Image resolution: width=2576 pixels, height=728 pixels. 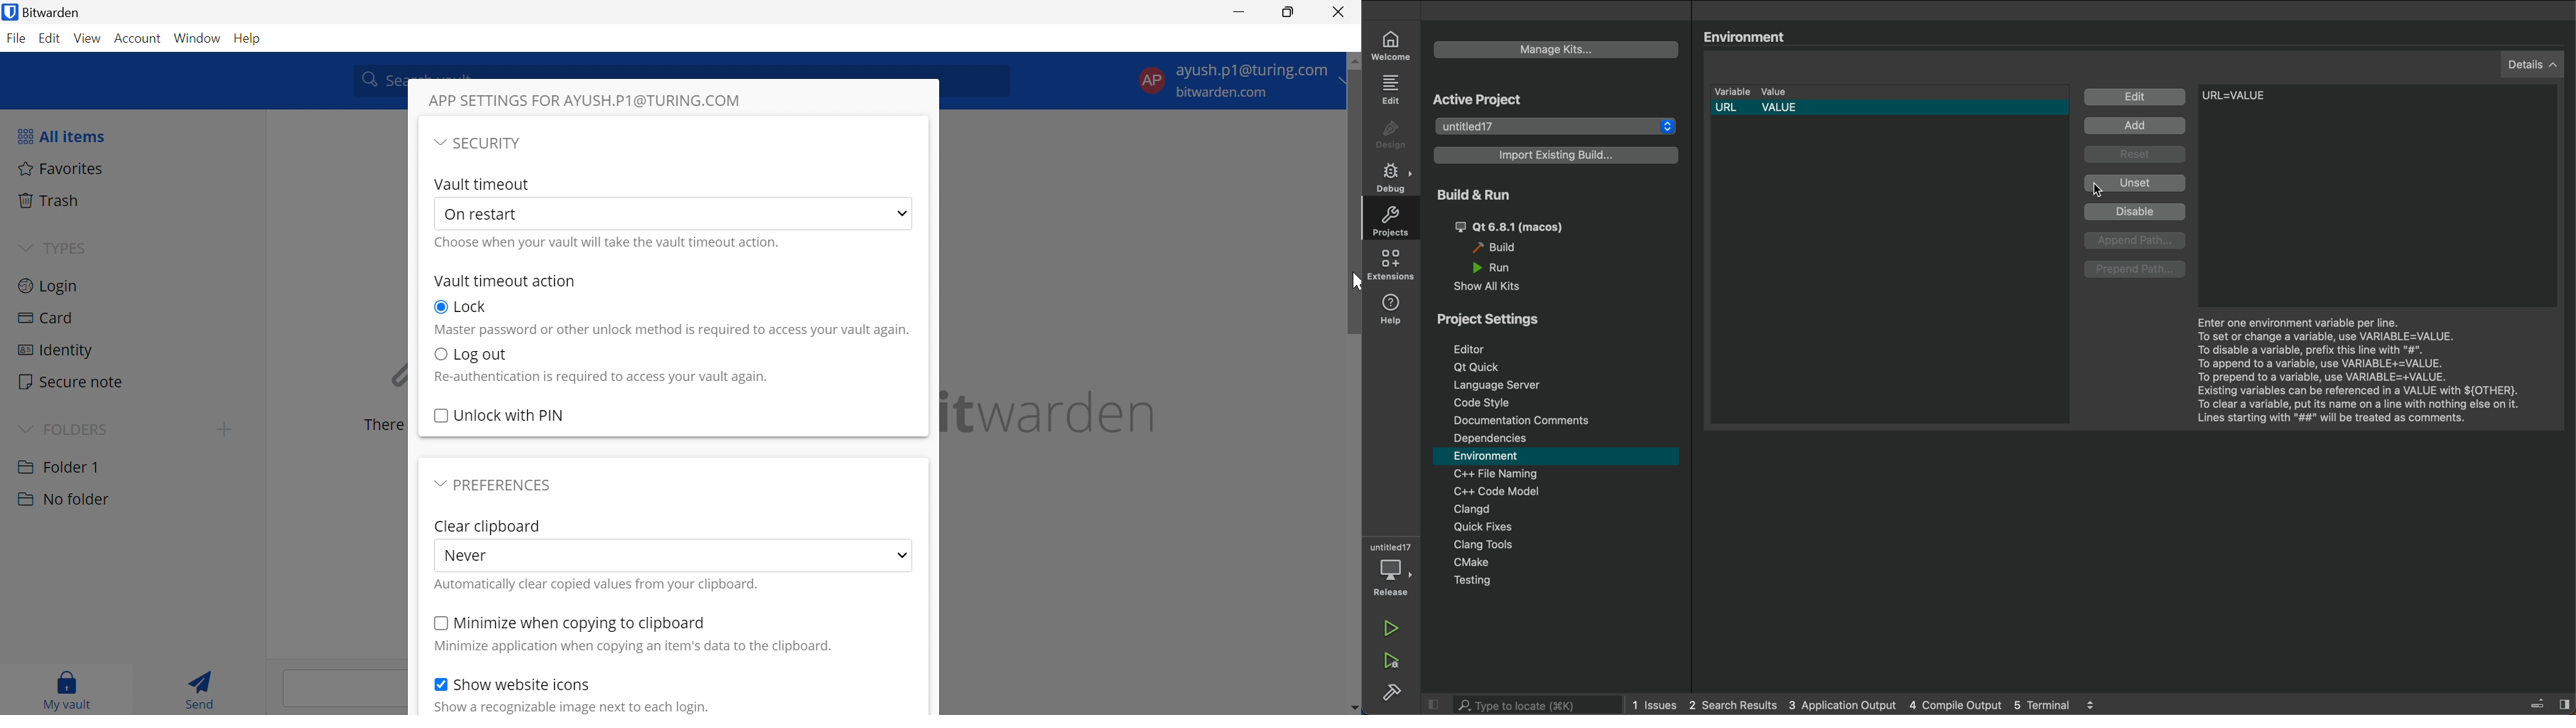 What do you see at coordinates (1481, 527) in the screenshot?
I see `quick fixes` at bounding box center [1481, 527].